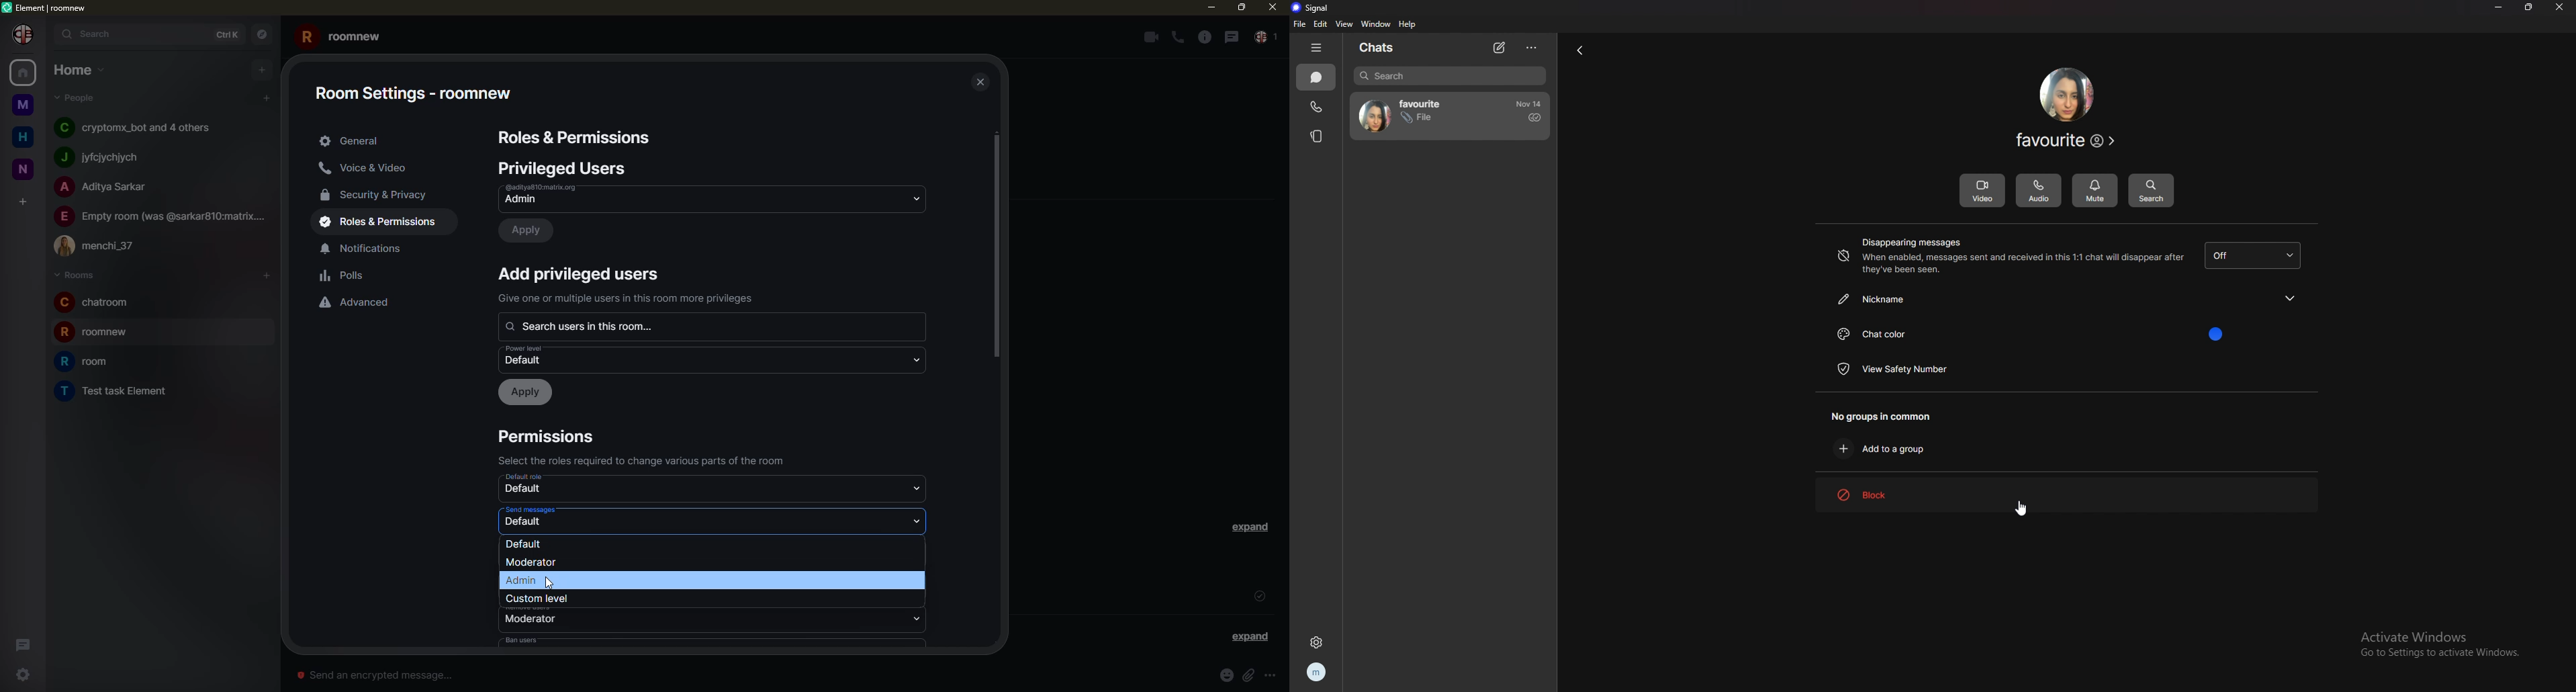 This screenshot has width=2576, height=700. I want to click on video, so click(1148, 37).